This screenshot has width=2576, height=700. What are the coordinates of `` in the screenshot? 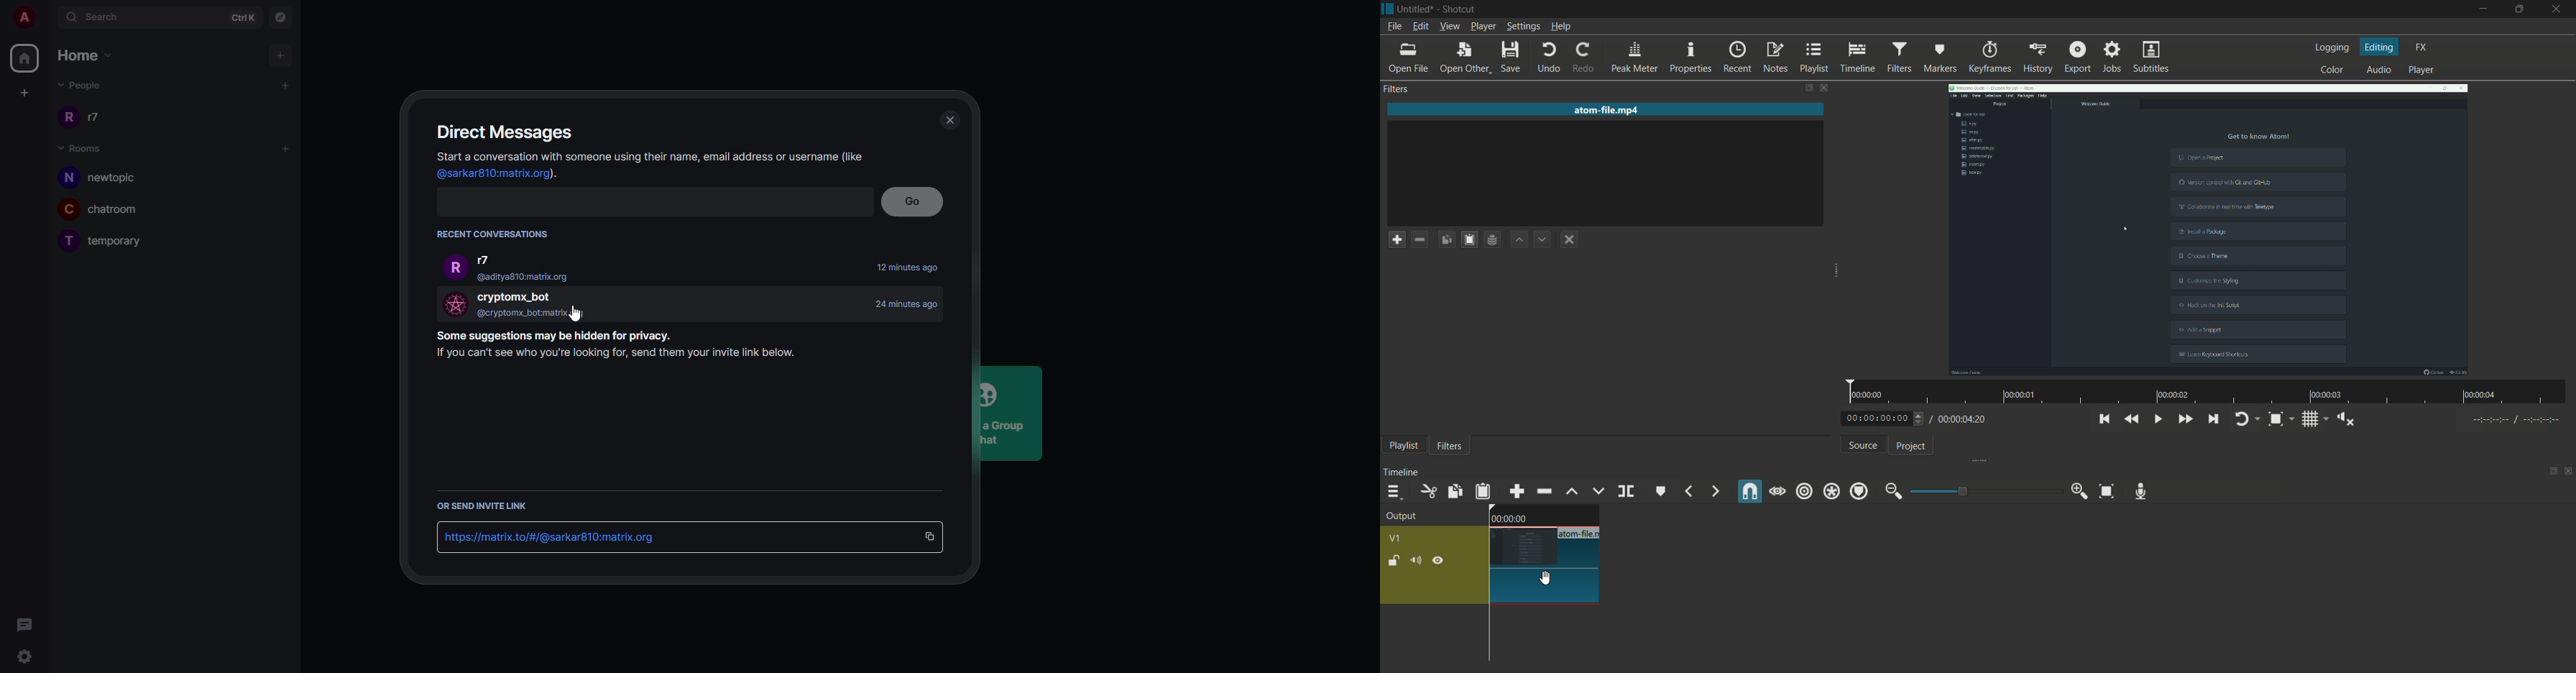 It's located at (1542, 396).